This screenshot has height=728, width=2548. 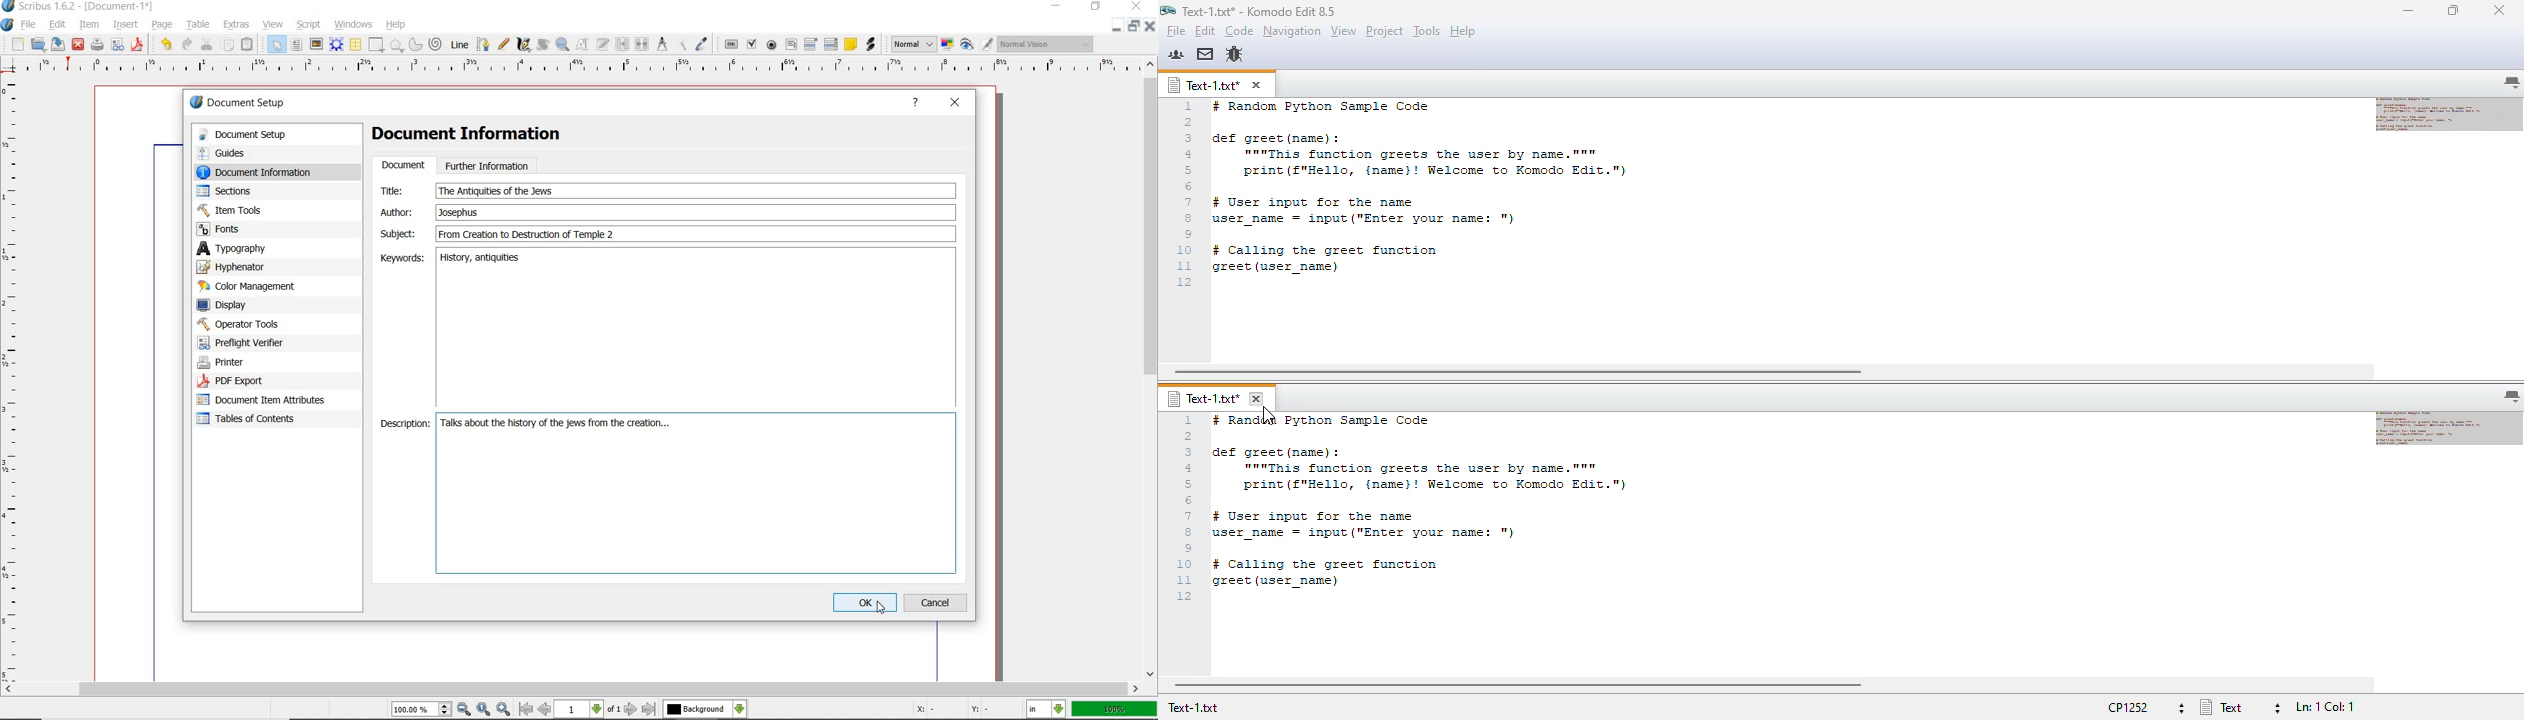 What do you see at coordinates (79, 46) in the screenshot?
I see `close` at bounding box center [79, 46].